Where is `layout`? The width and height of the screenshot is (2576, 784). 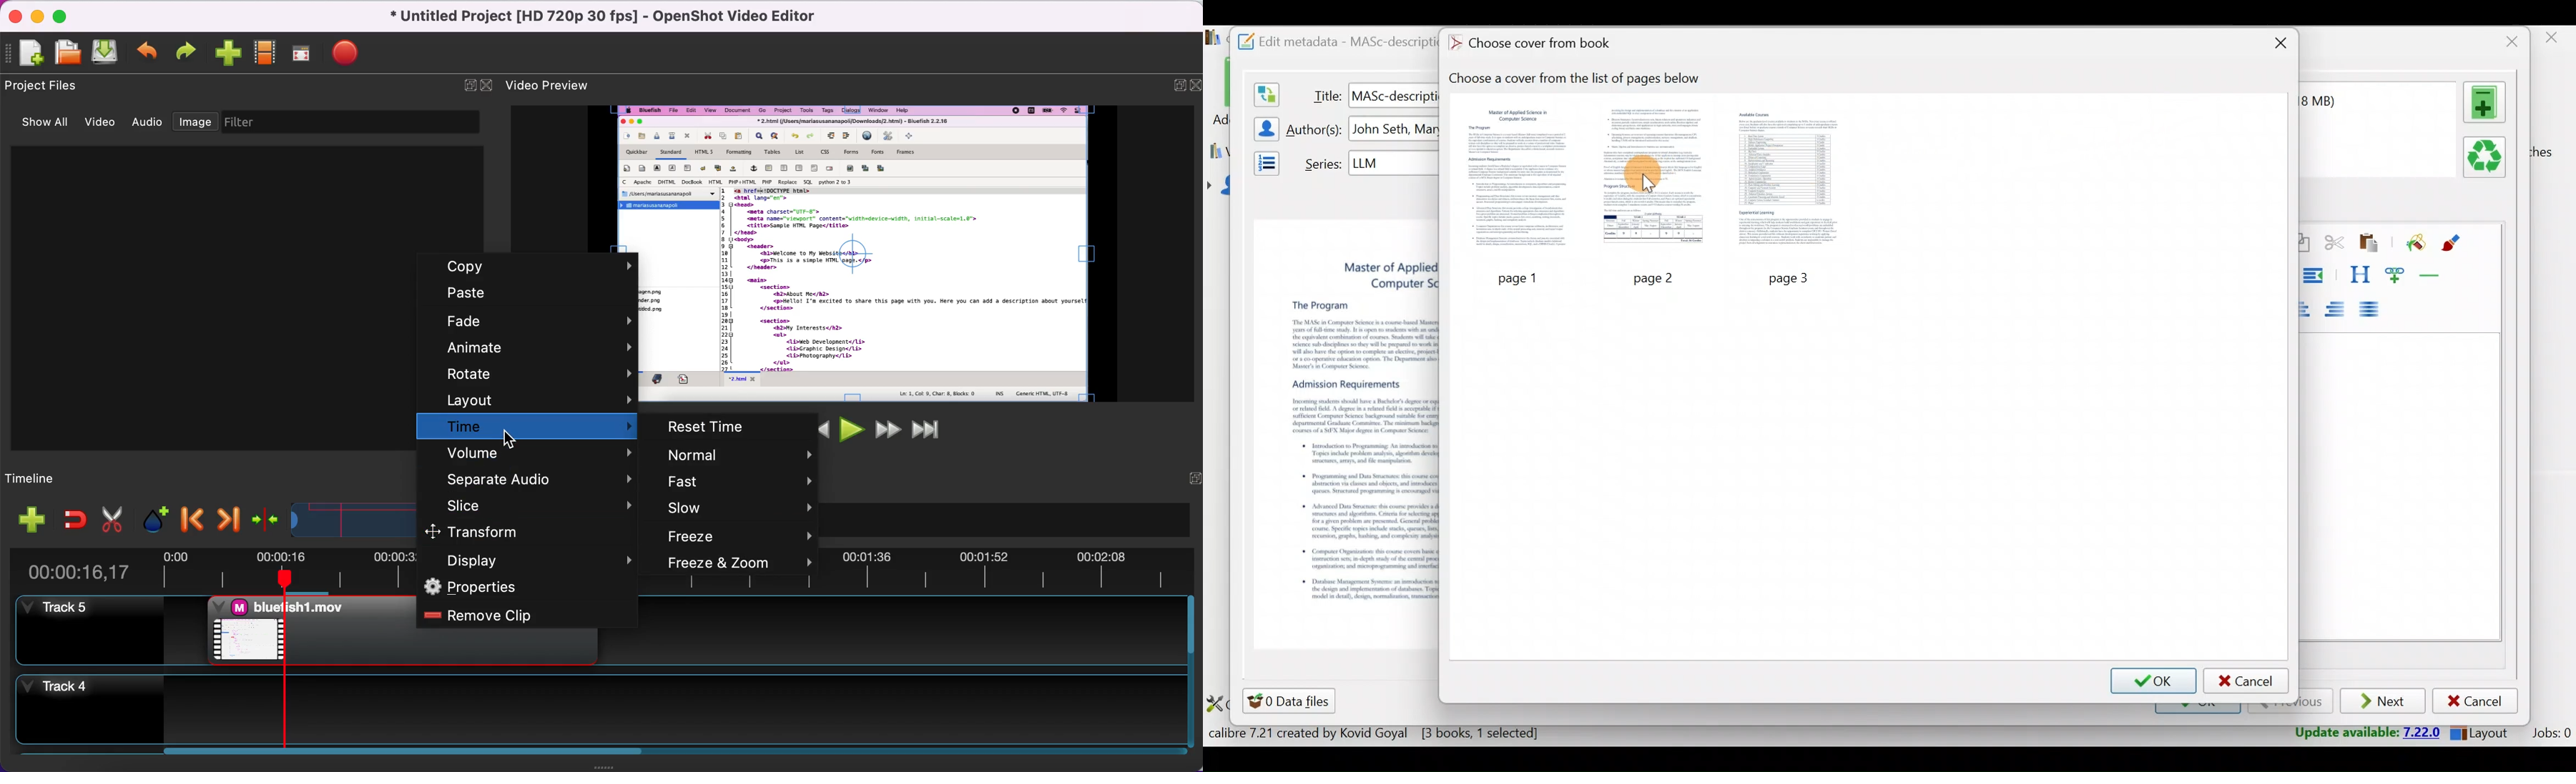 layout is located at coordinates (528, 400).